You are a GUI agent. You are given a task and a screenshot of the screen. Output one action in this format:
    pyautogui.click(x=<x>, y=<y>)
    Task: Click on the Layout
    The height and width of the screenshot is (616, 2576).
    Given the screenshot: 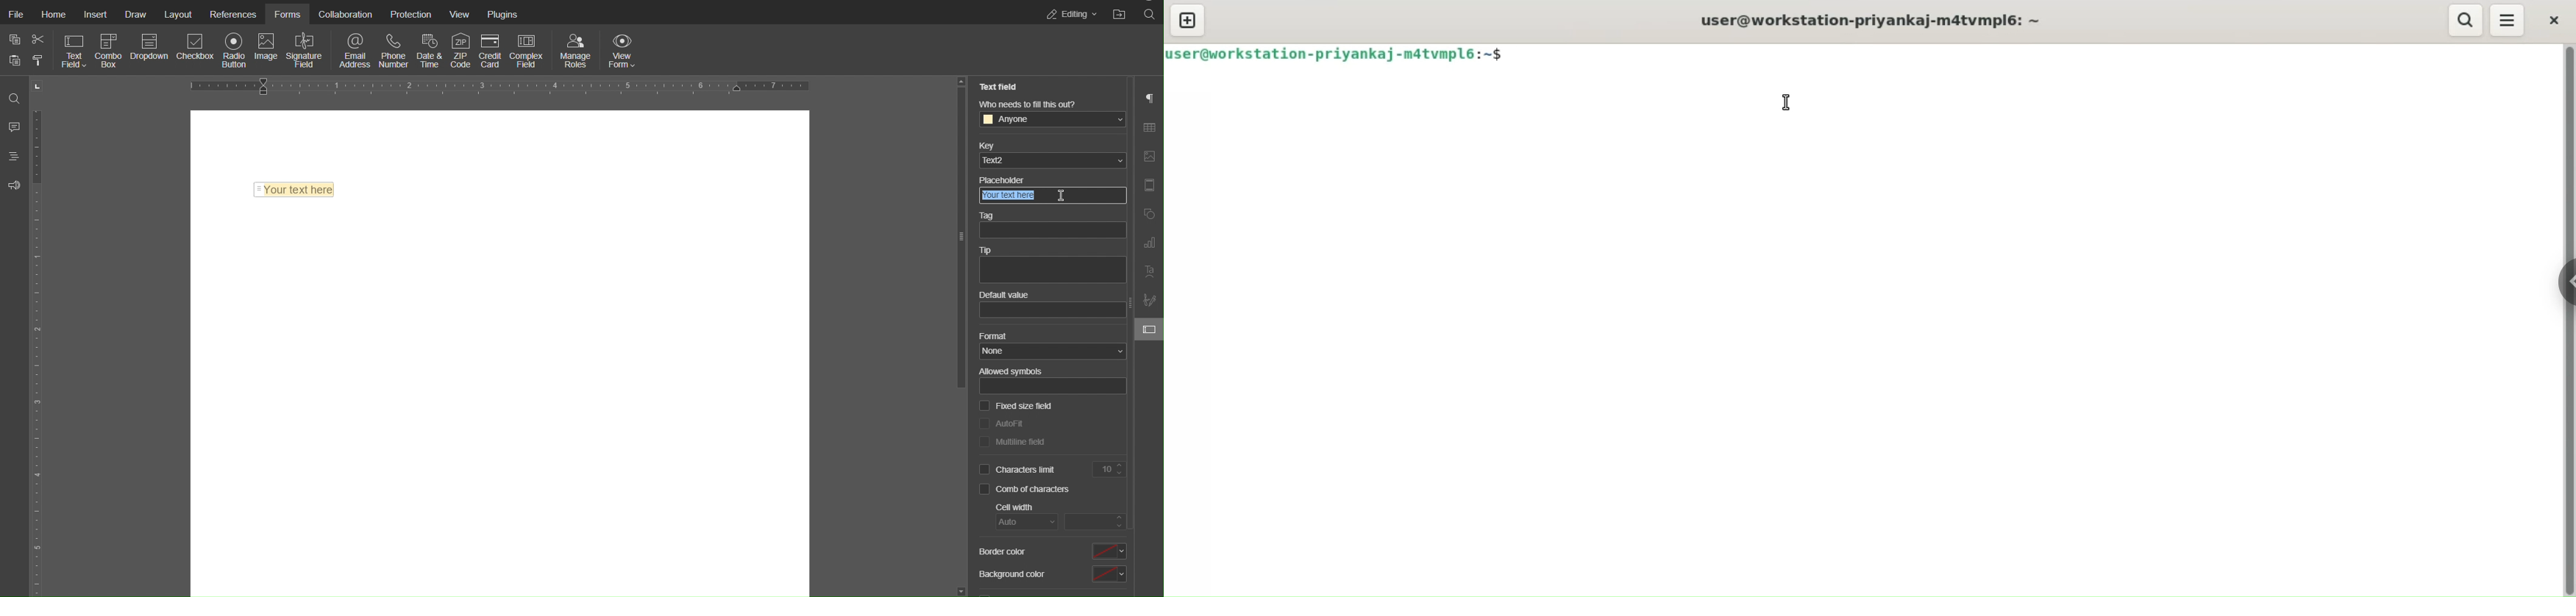 What is the action you would take?
    pyautogui.click(x=177, y=15)
    